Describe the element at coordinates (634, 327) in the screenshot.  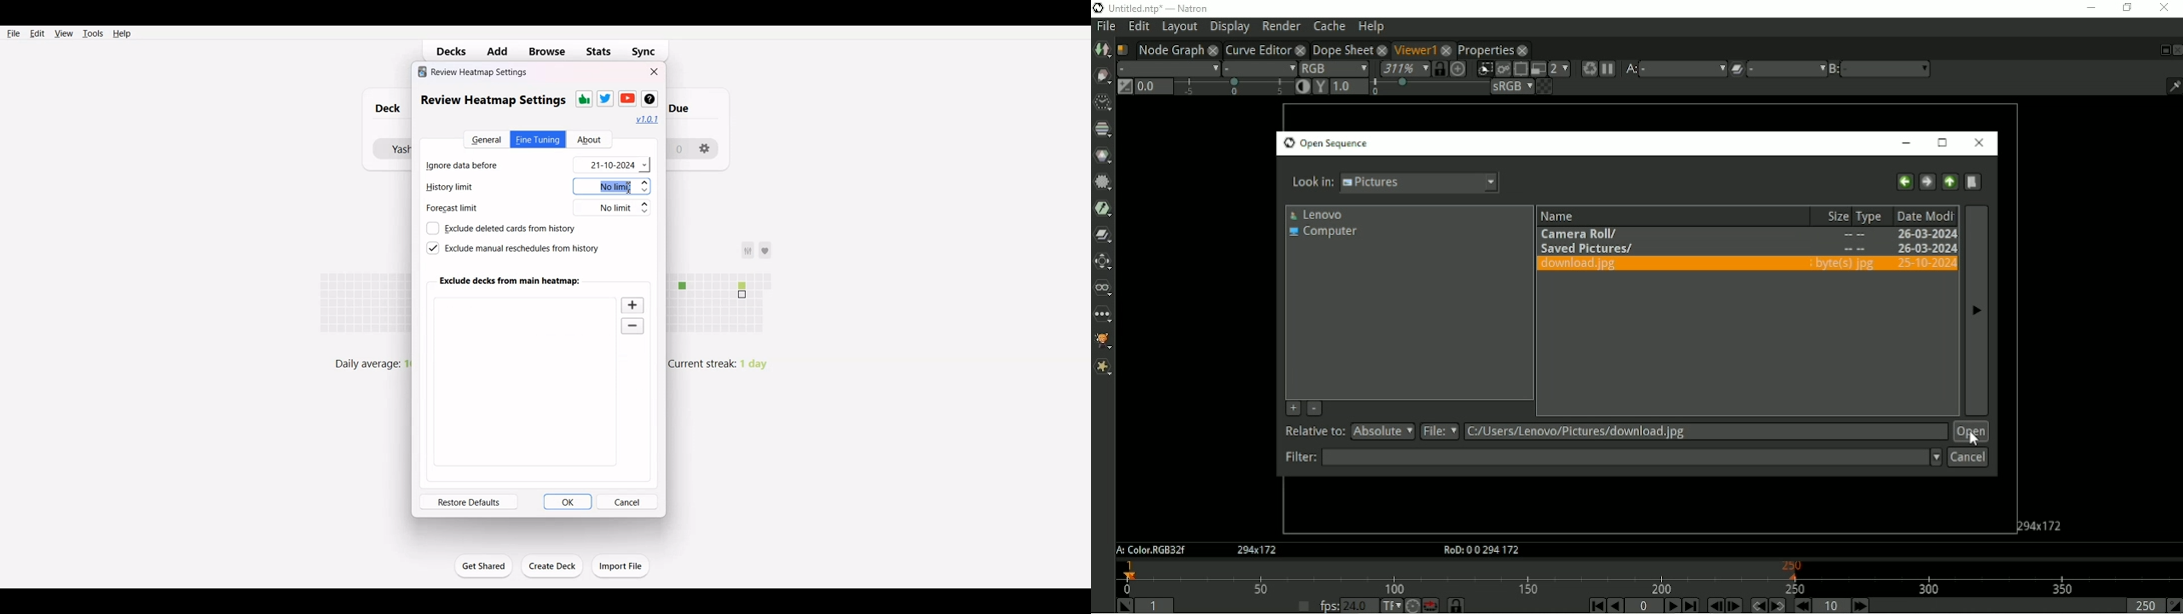
I see `Zoom out` at that location.